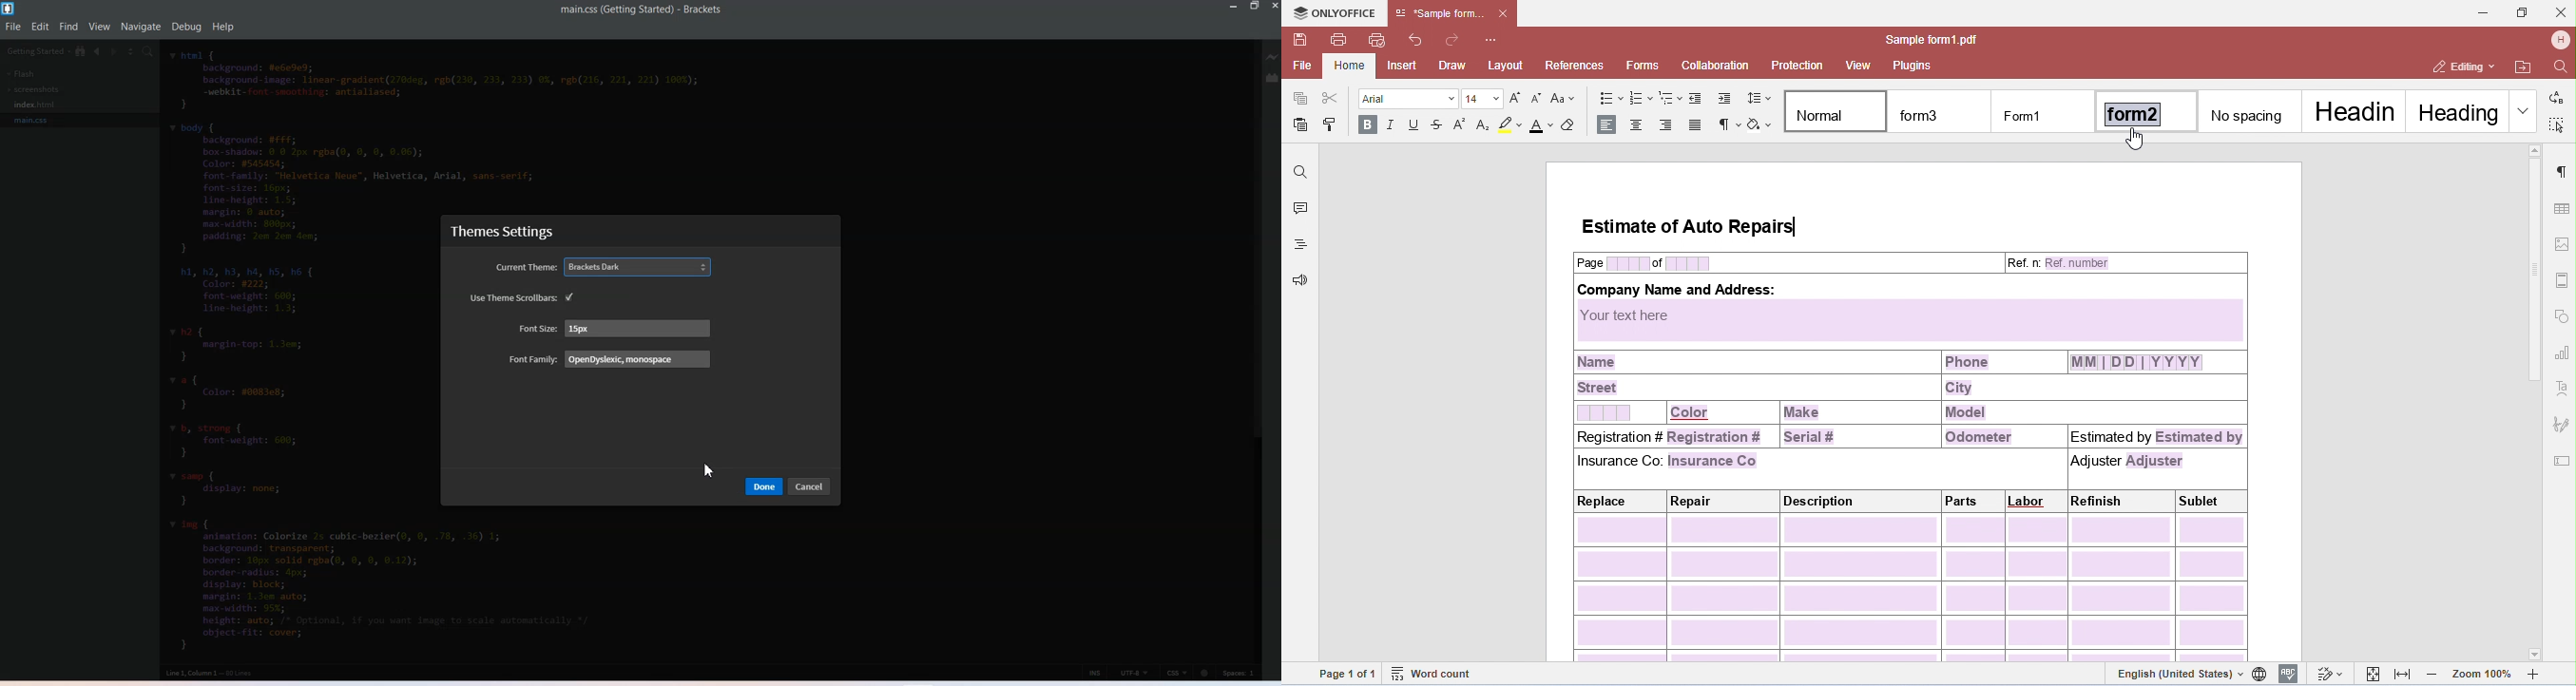 This screenshot has height=700, width=2576. What do you see at coordinates (224, 27) in the screenshot?
I see `Help` at bounding box center [224, 27].